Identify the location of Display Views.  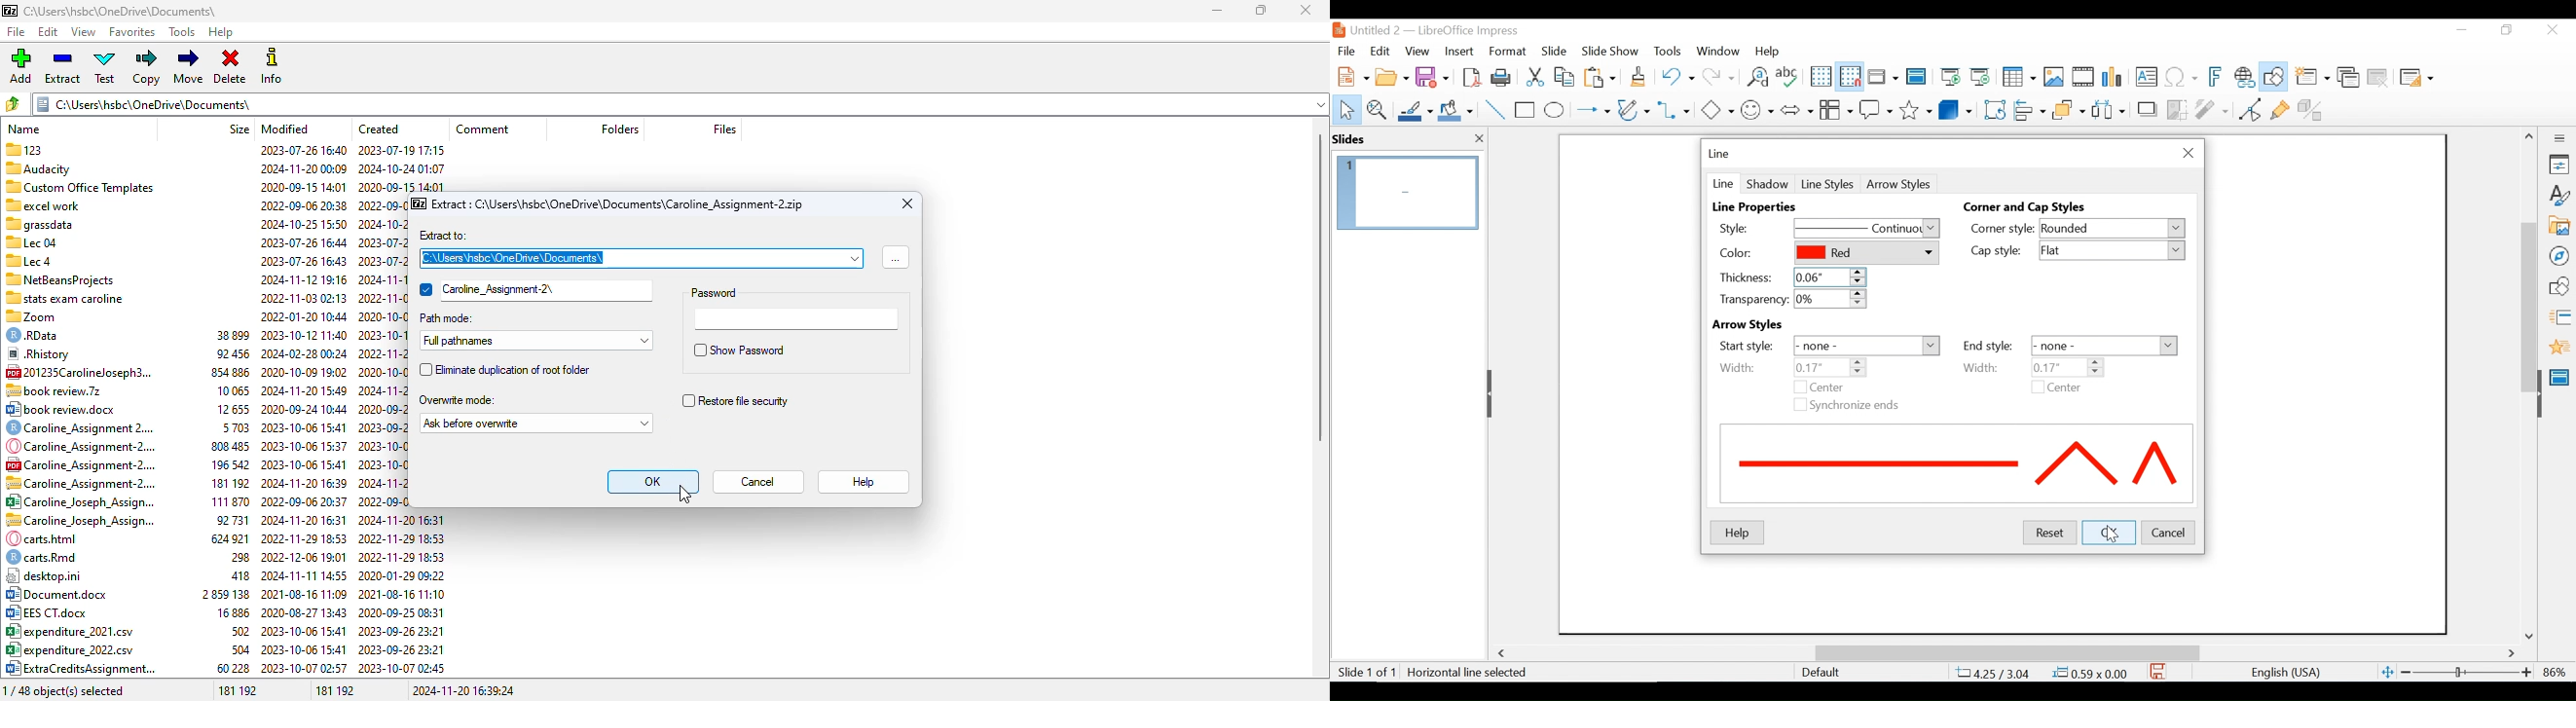
(1882, 78).